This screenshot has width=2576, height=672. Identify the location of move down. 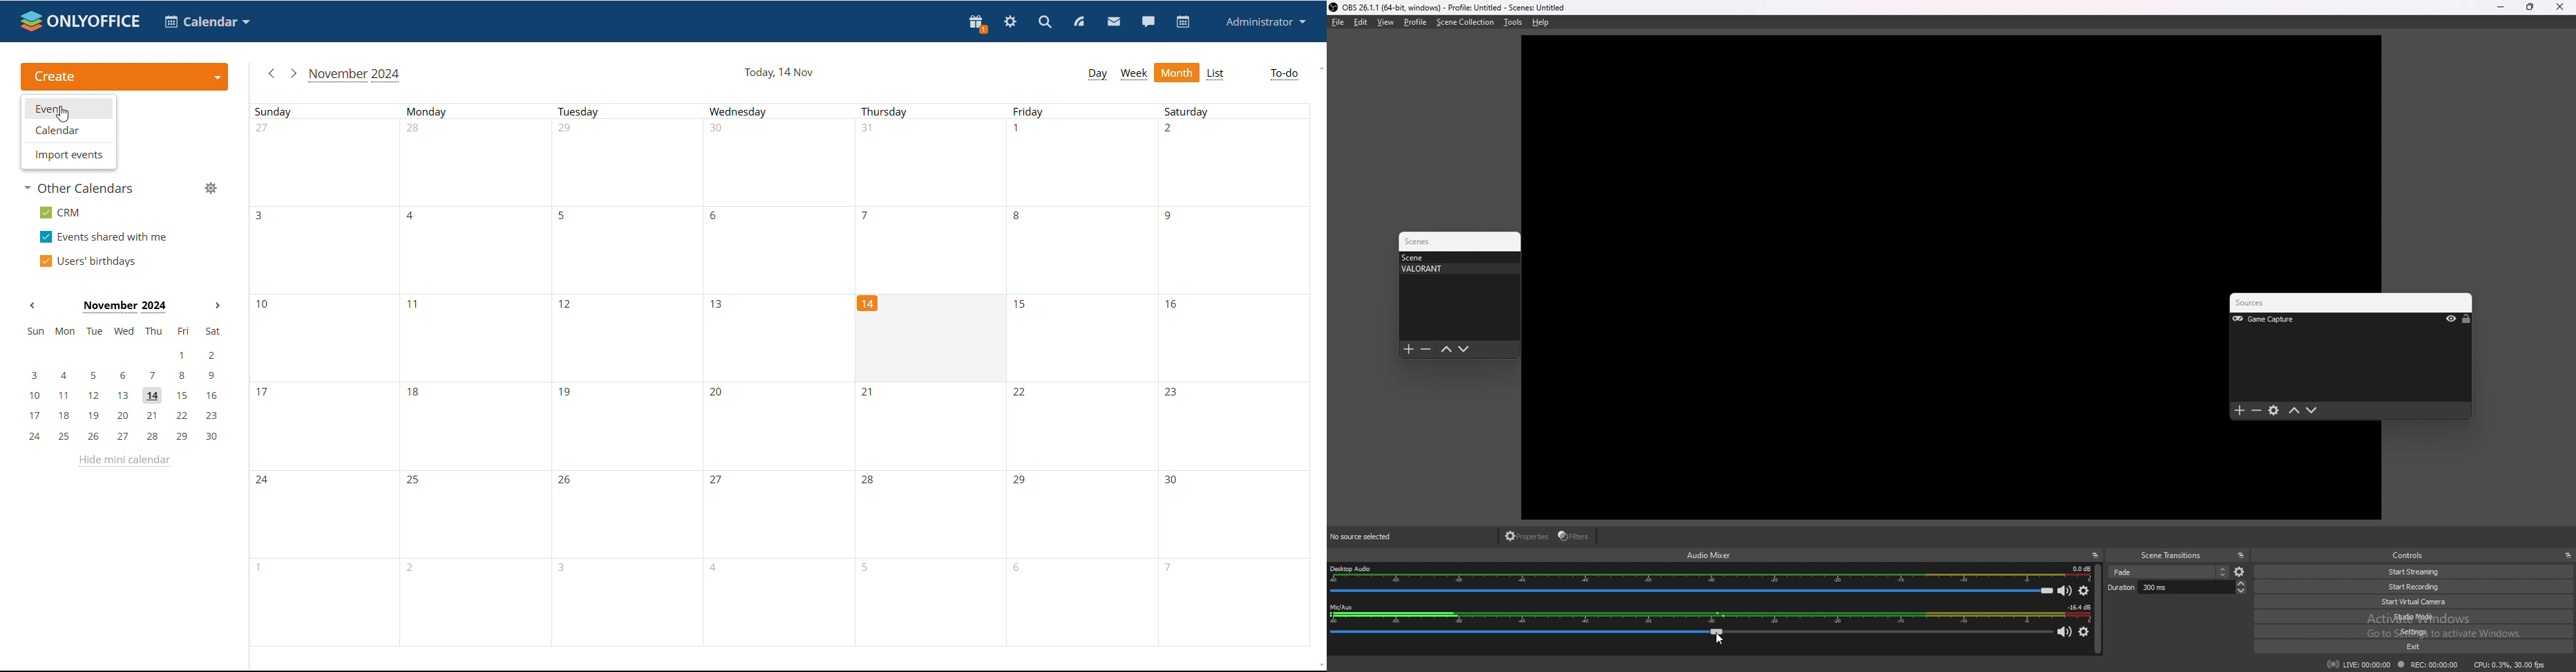
(1464, 350).